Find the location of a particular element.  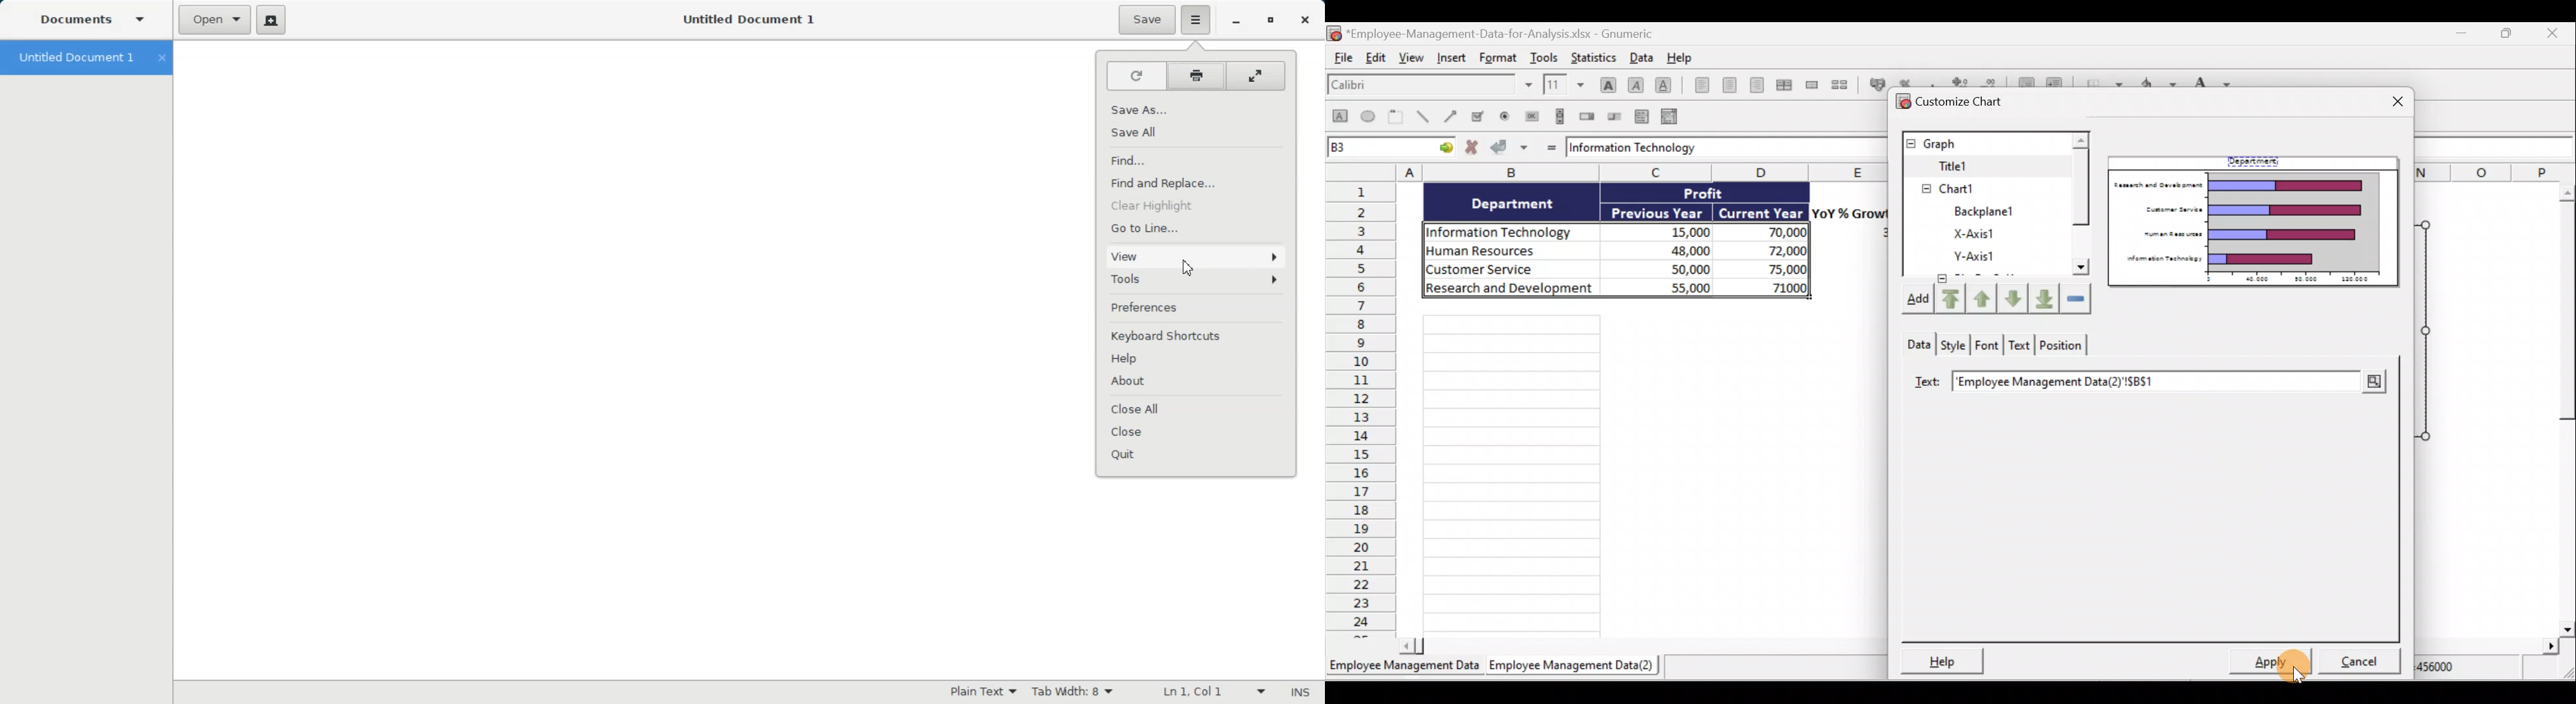

Move downward is located at coordinates (2046, 300).